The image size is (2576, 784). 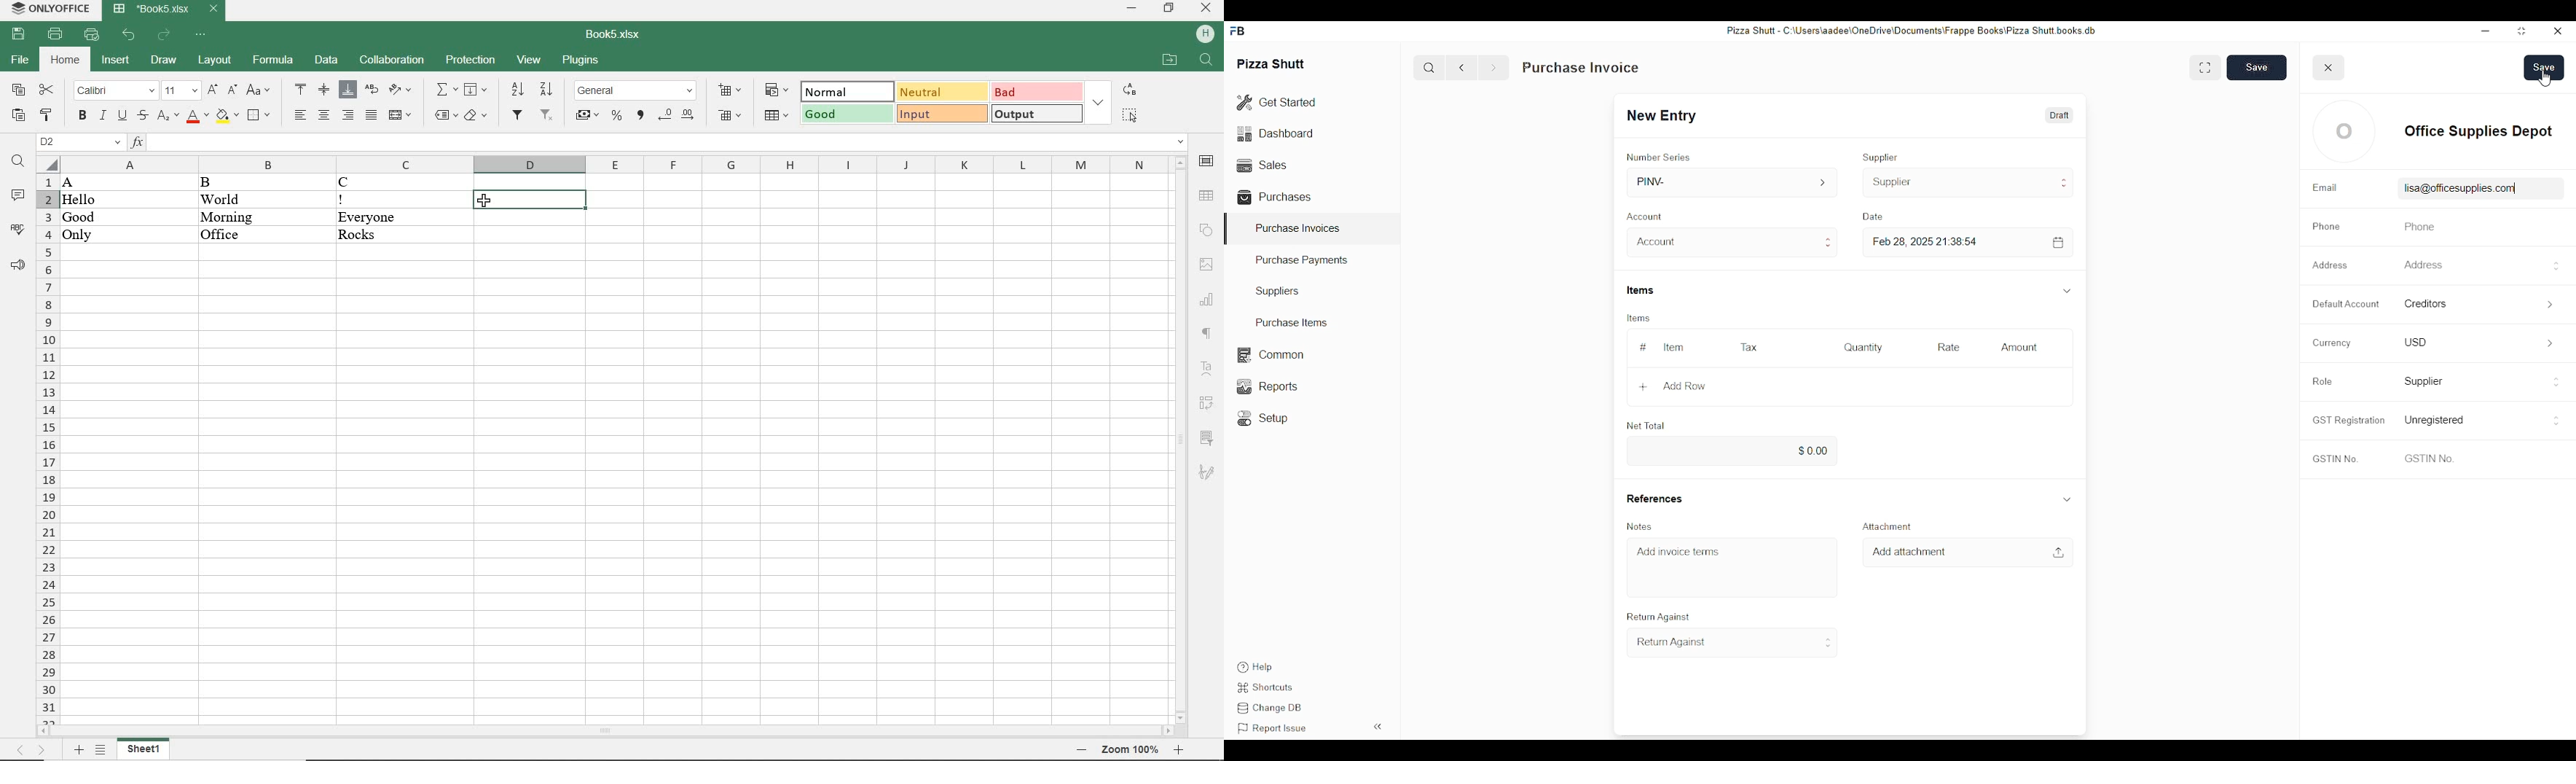 What do you see at coordinates (2456, 188) in the screenshot?
I see `lisa@officesupplies.com` at bounding box center [2456, 188].